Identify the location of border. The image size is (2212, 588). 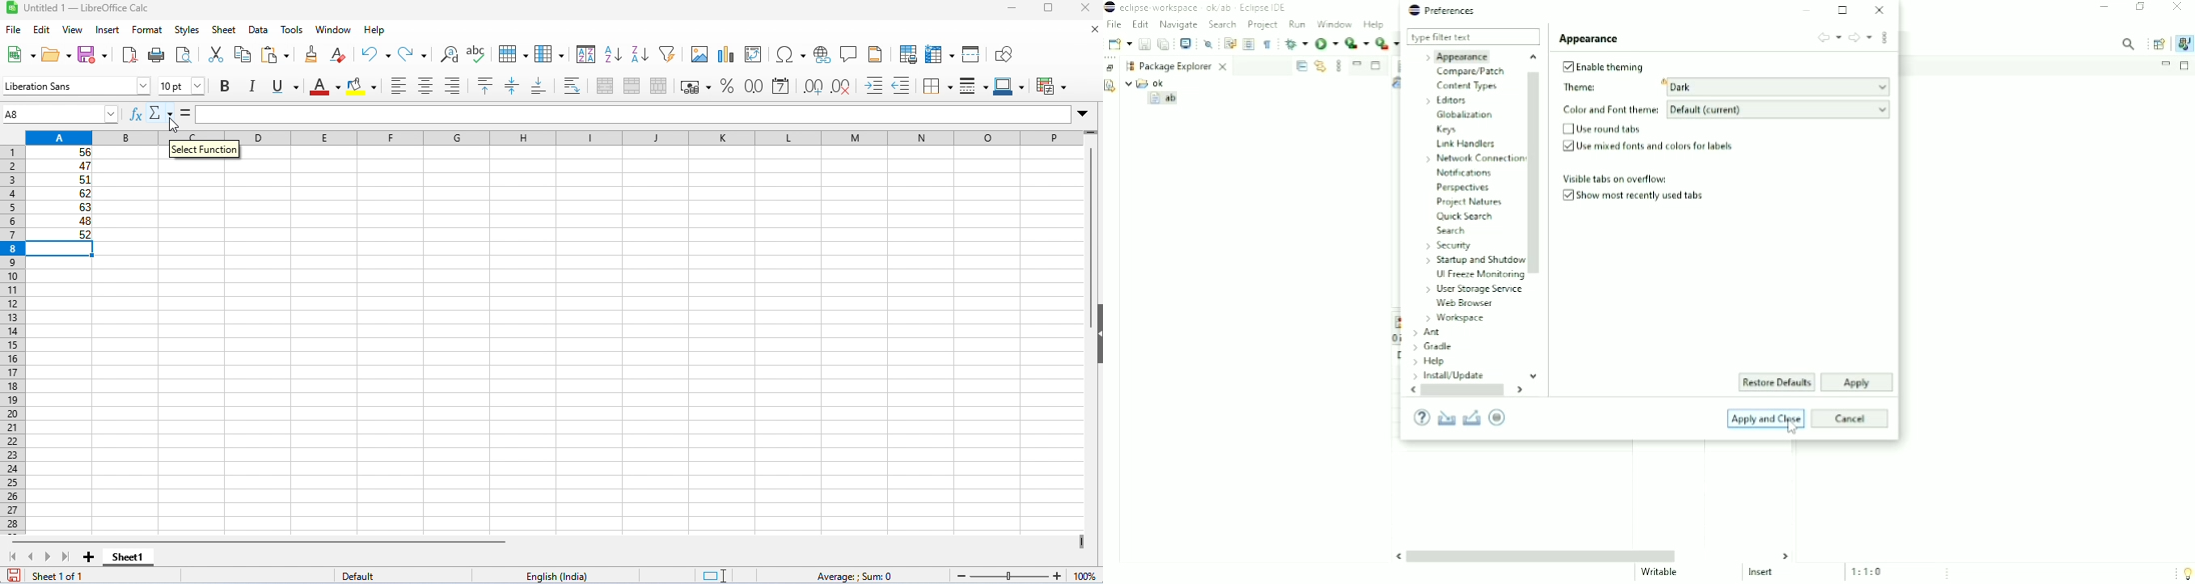
(937, 86).